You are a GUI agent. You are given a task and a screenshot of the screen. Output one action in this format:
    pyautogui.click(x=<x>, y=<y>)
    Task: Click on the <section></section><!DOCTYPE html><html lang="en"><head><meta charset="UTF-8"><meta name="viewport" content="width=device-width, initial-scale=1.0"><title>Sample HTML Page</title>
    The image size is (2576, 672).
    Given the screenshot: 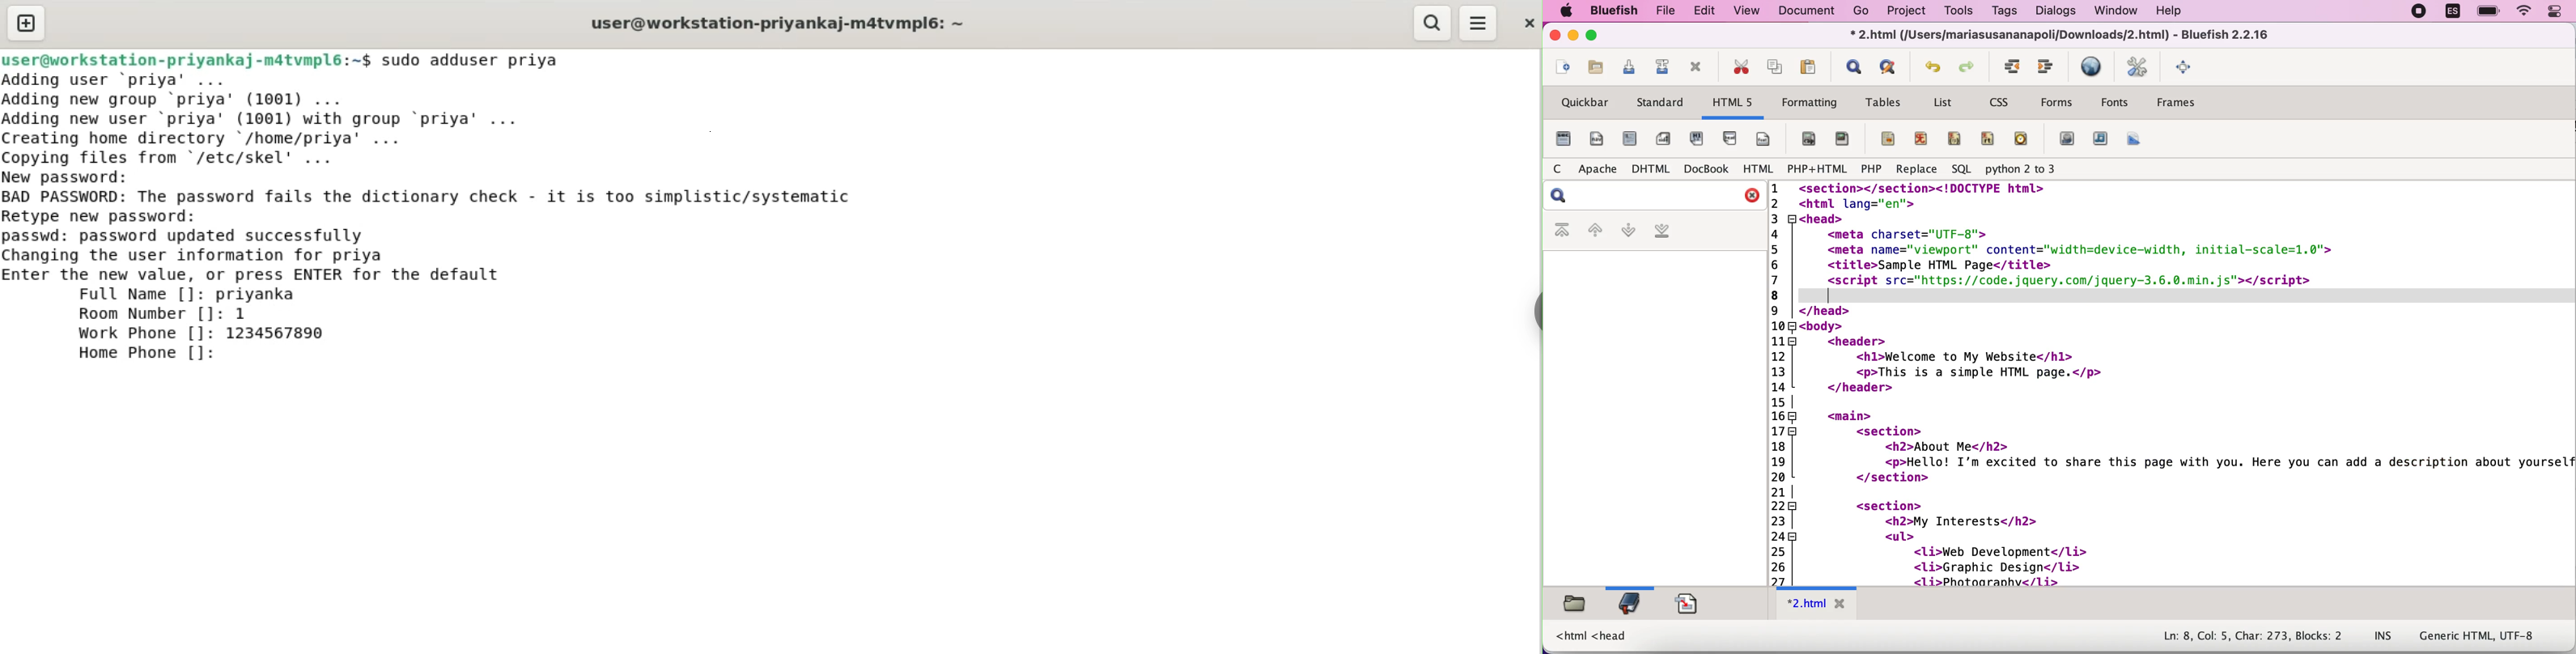 What is the action you would take?
    pyautogui.click(x=2167, y=228)
    